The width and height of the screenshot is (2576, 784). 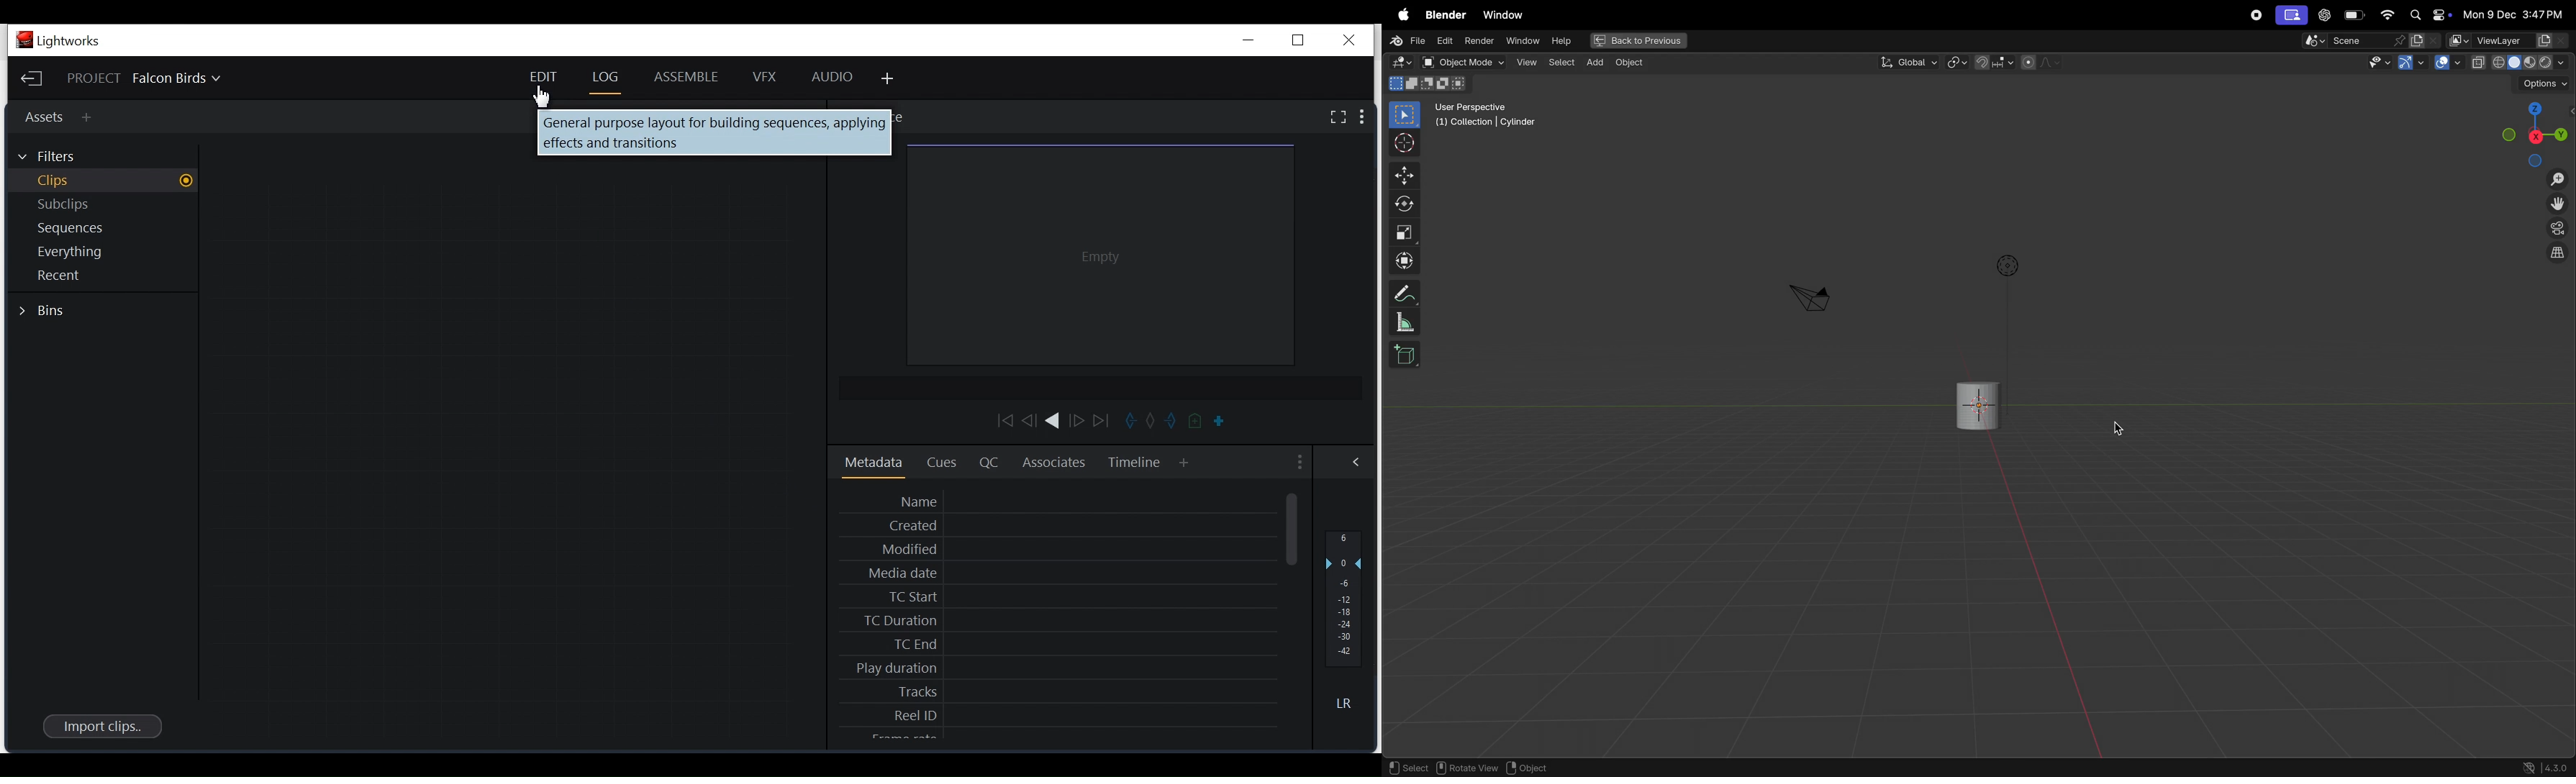 What do you see at coordinates (102, 205) in the screenshot?
I see `Show Subclips within the project` at bounding box center [102, 205].